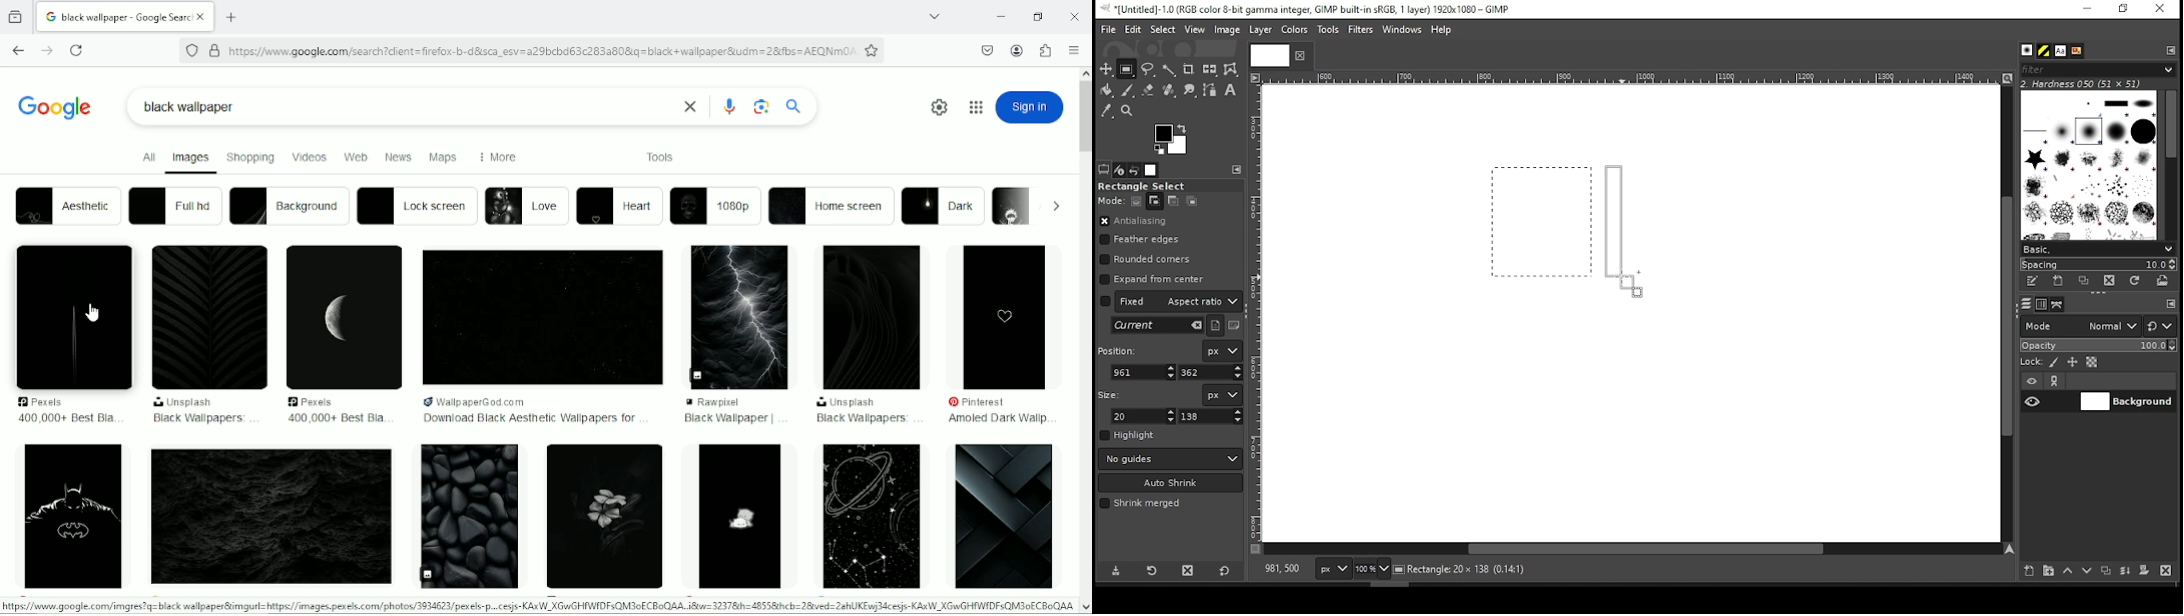 The width and height of the screenshot is (2184, 616). Describe the element at coordinates (2027, 51) in the screenshot. I see `brushes` at that location.